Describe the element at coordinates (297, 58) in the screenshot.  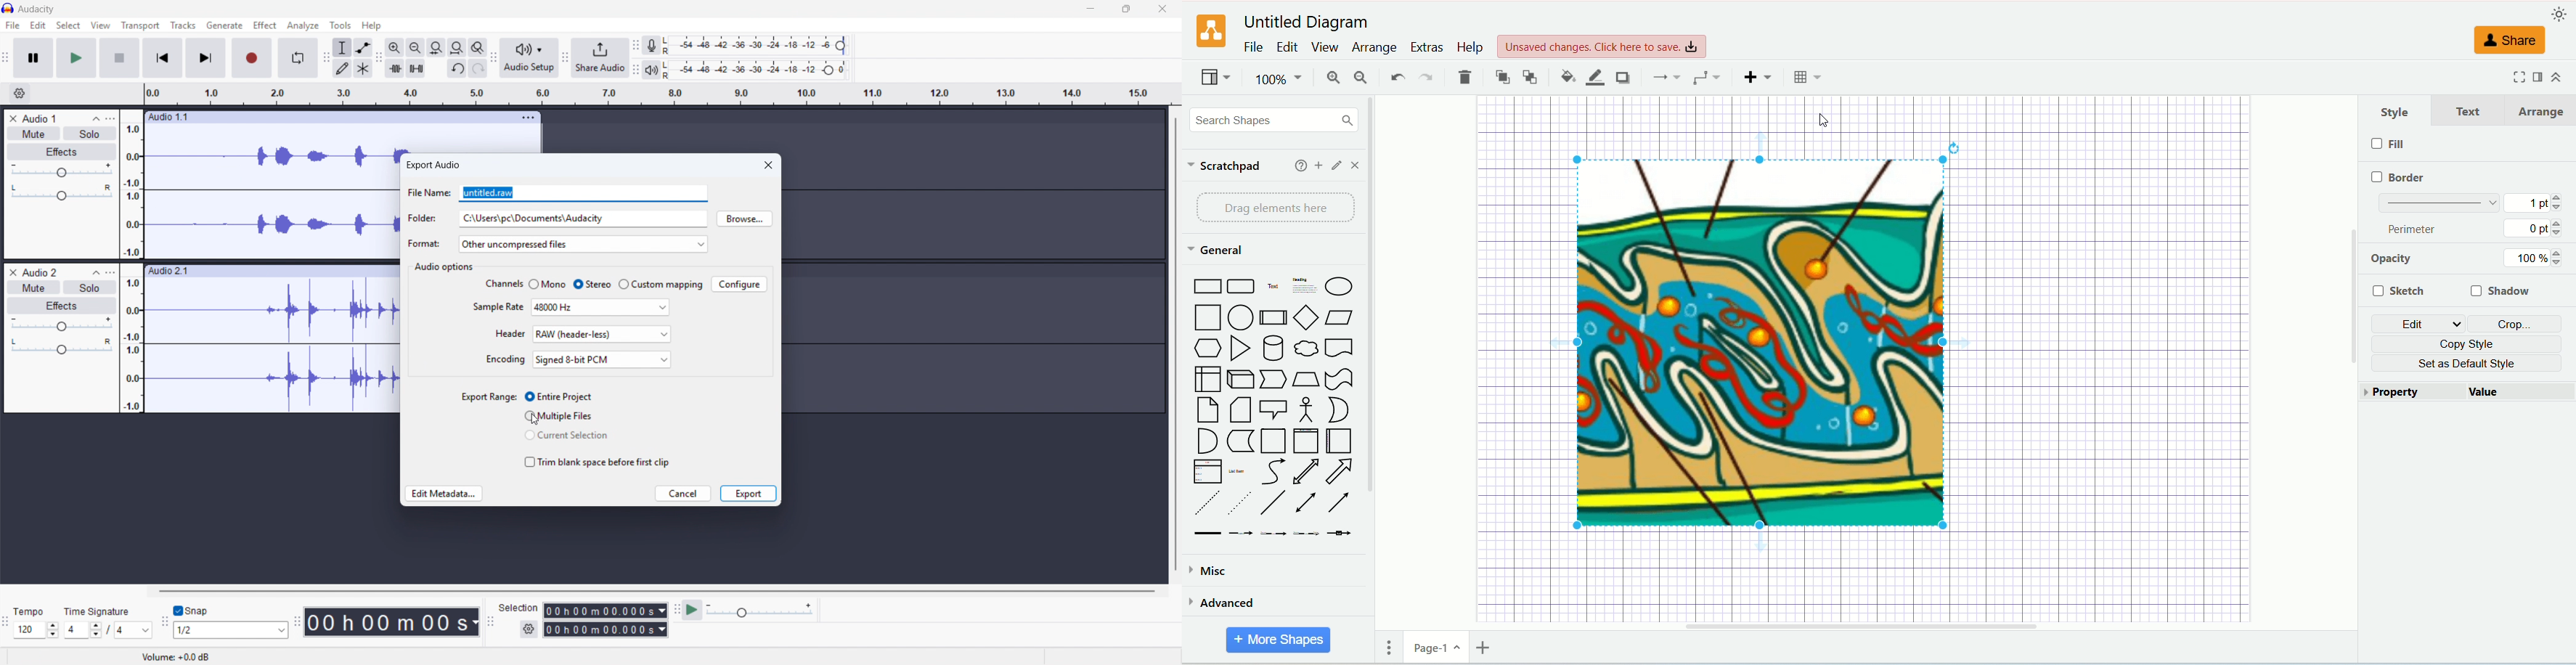
I see `Enable loop ` at that location.